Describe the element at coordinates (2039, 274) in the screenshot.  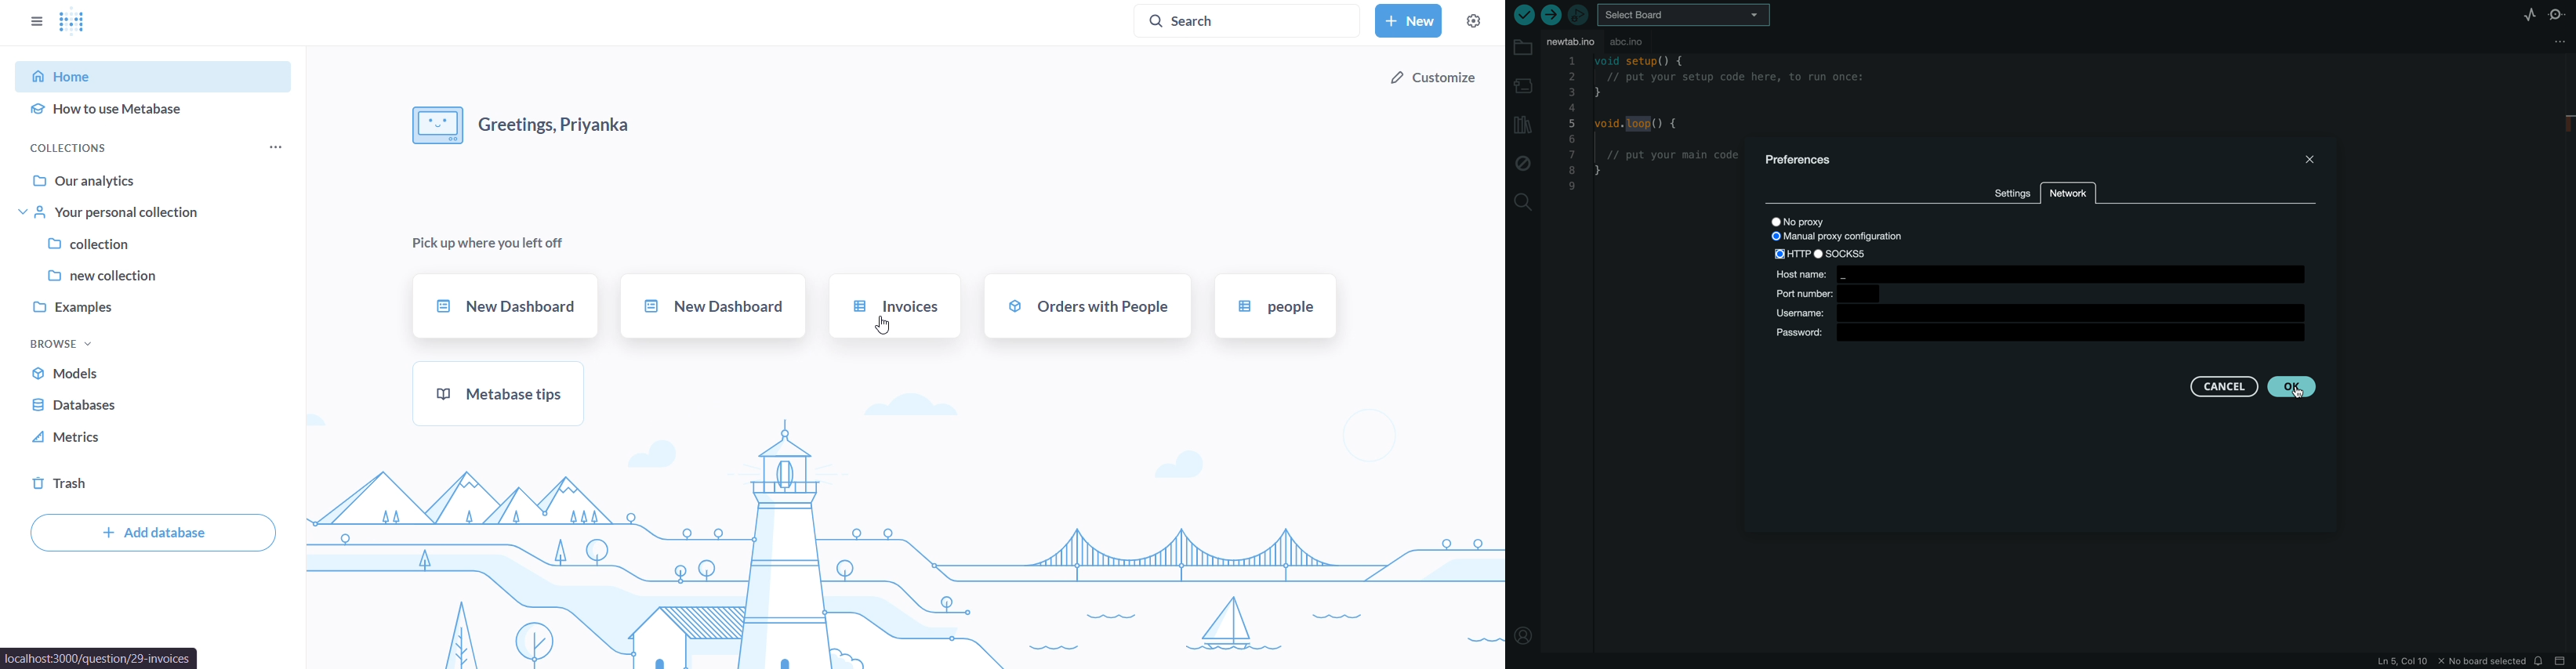
I see `host name` at that location.